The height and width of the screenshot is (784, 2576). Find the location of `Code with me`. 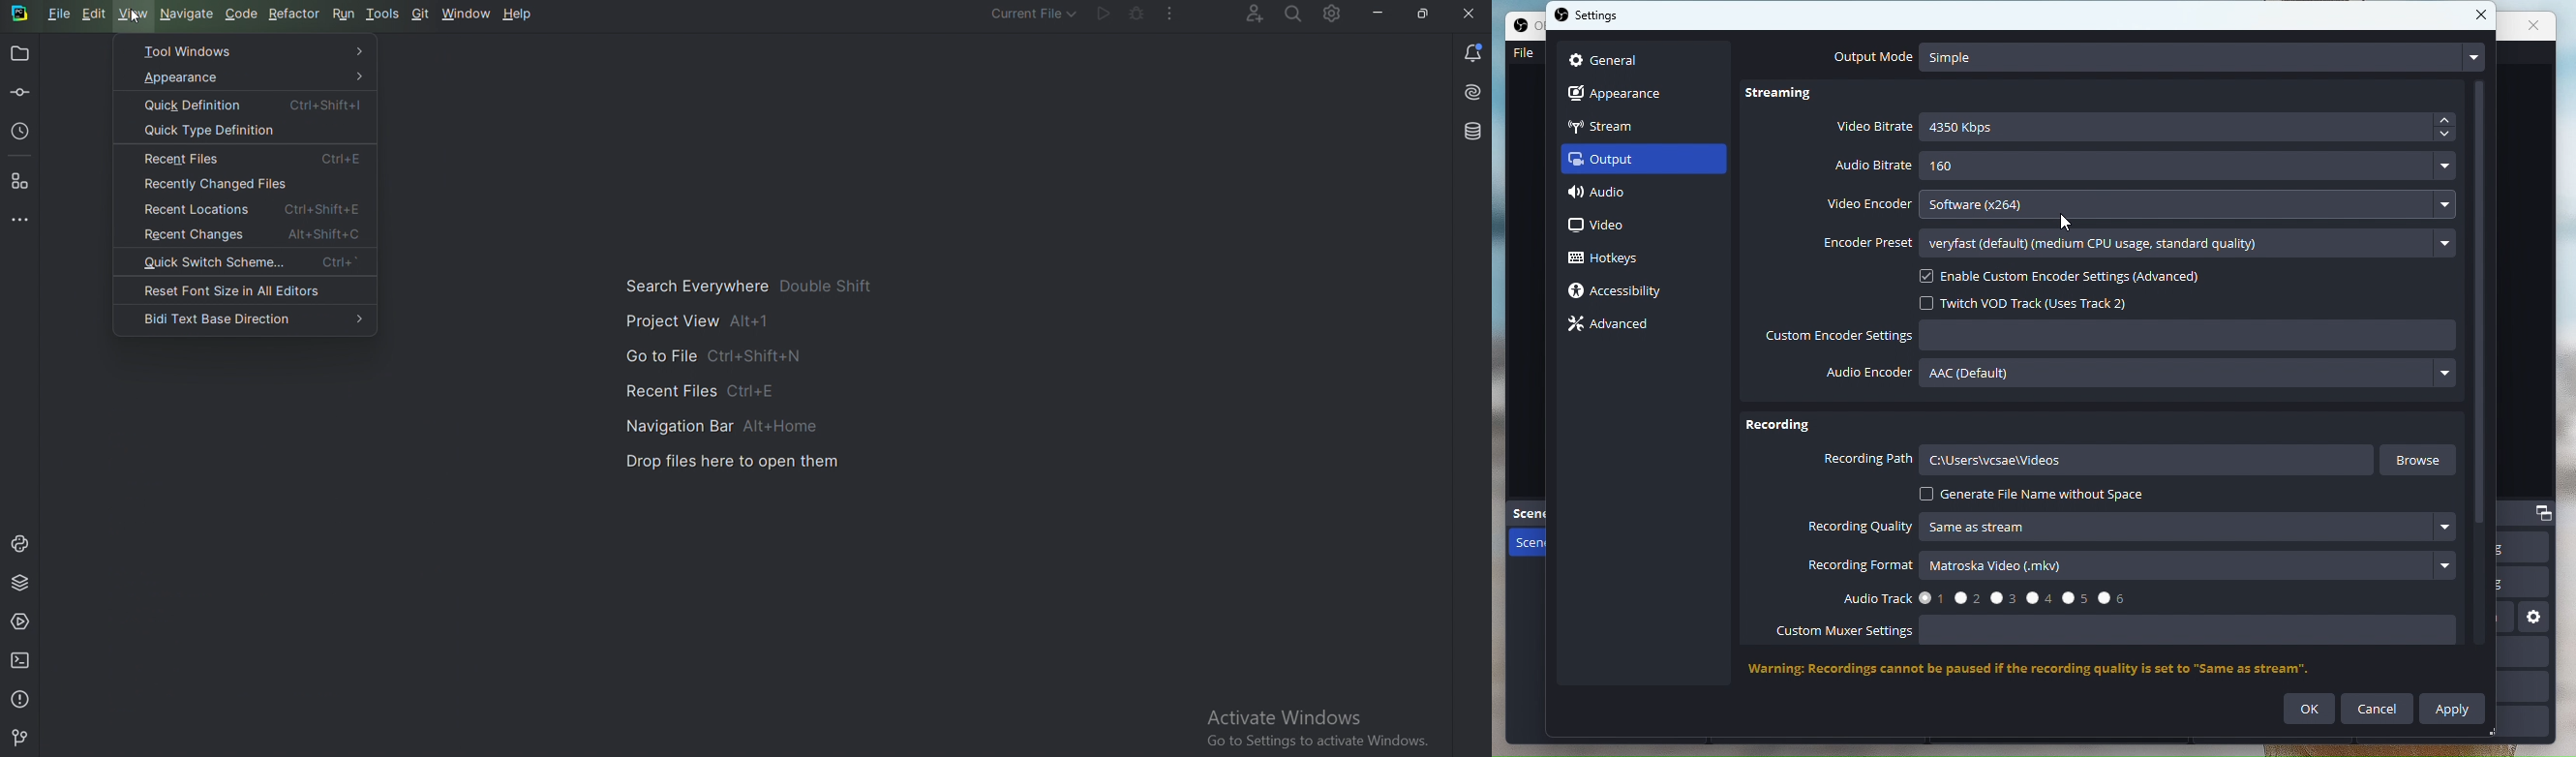

Code with me is located at coordinates (1254, 13).